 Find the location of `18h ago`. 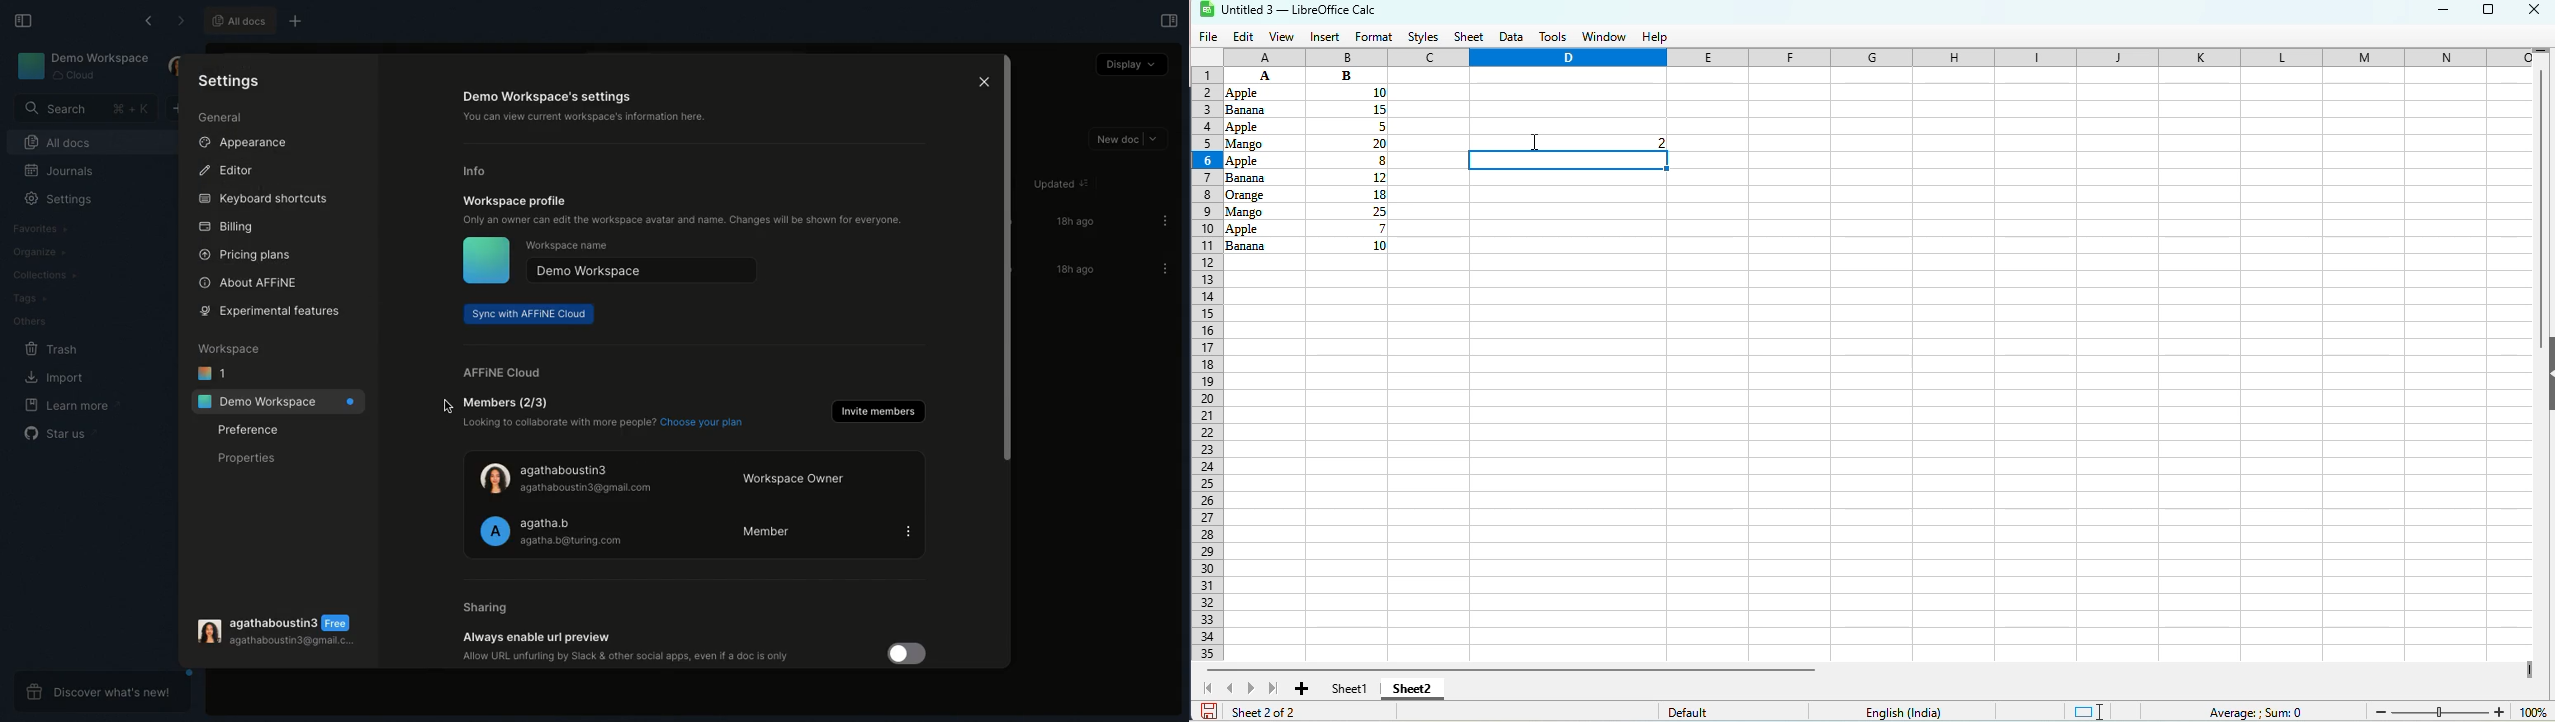

18h ago is located at coordinates (1071, 270).